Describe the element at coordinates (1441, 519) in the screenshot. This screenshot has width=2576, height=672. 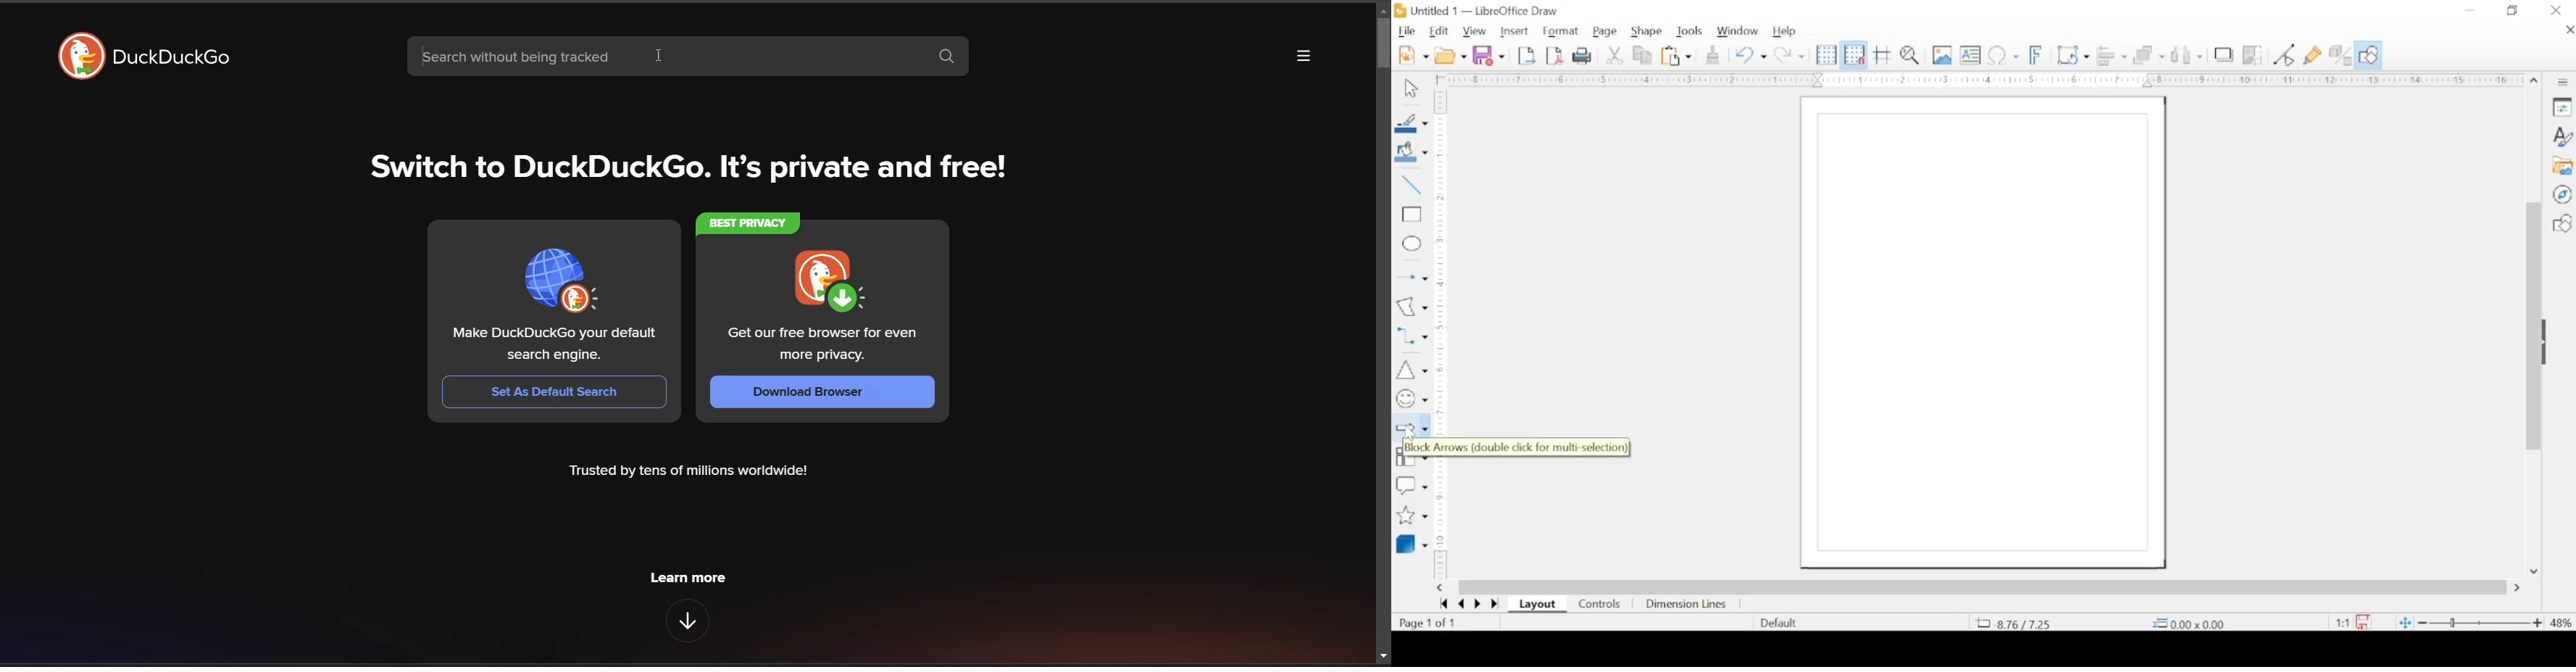
I see `margin` at that location.